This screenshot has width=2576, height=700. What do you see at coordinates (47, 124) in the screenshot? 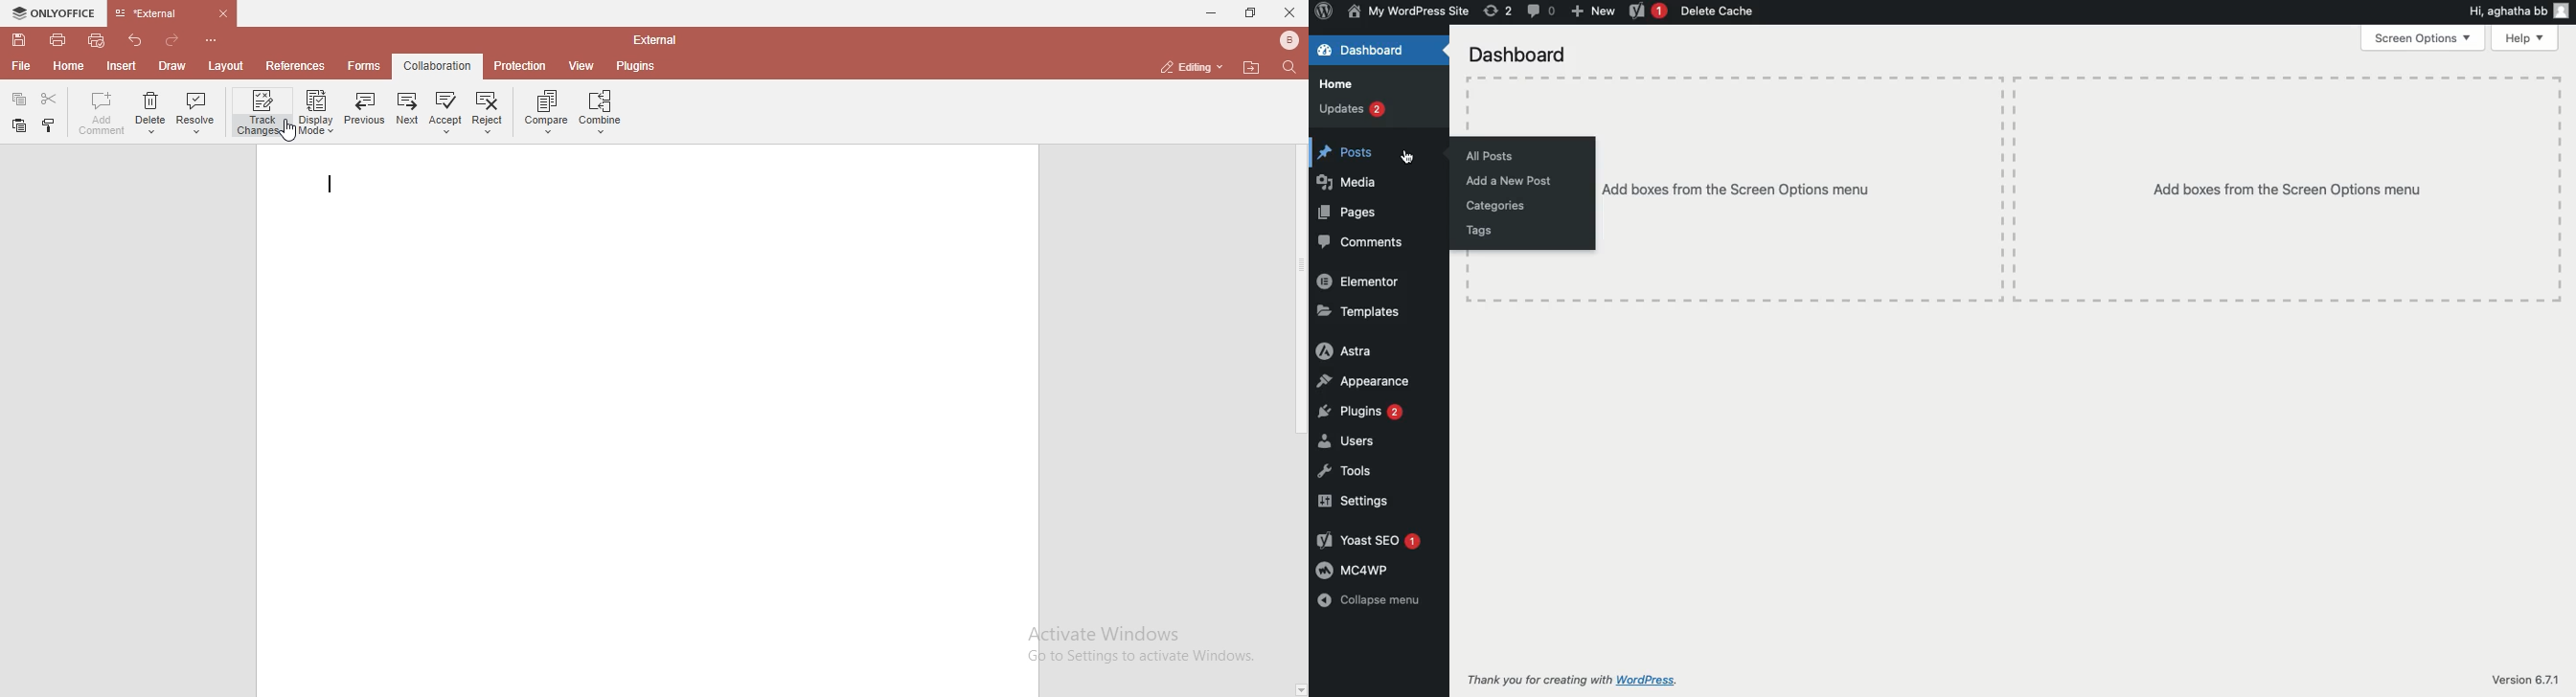
I see `paste` at bounding box center [47, 124].